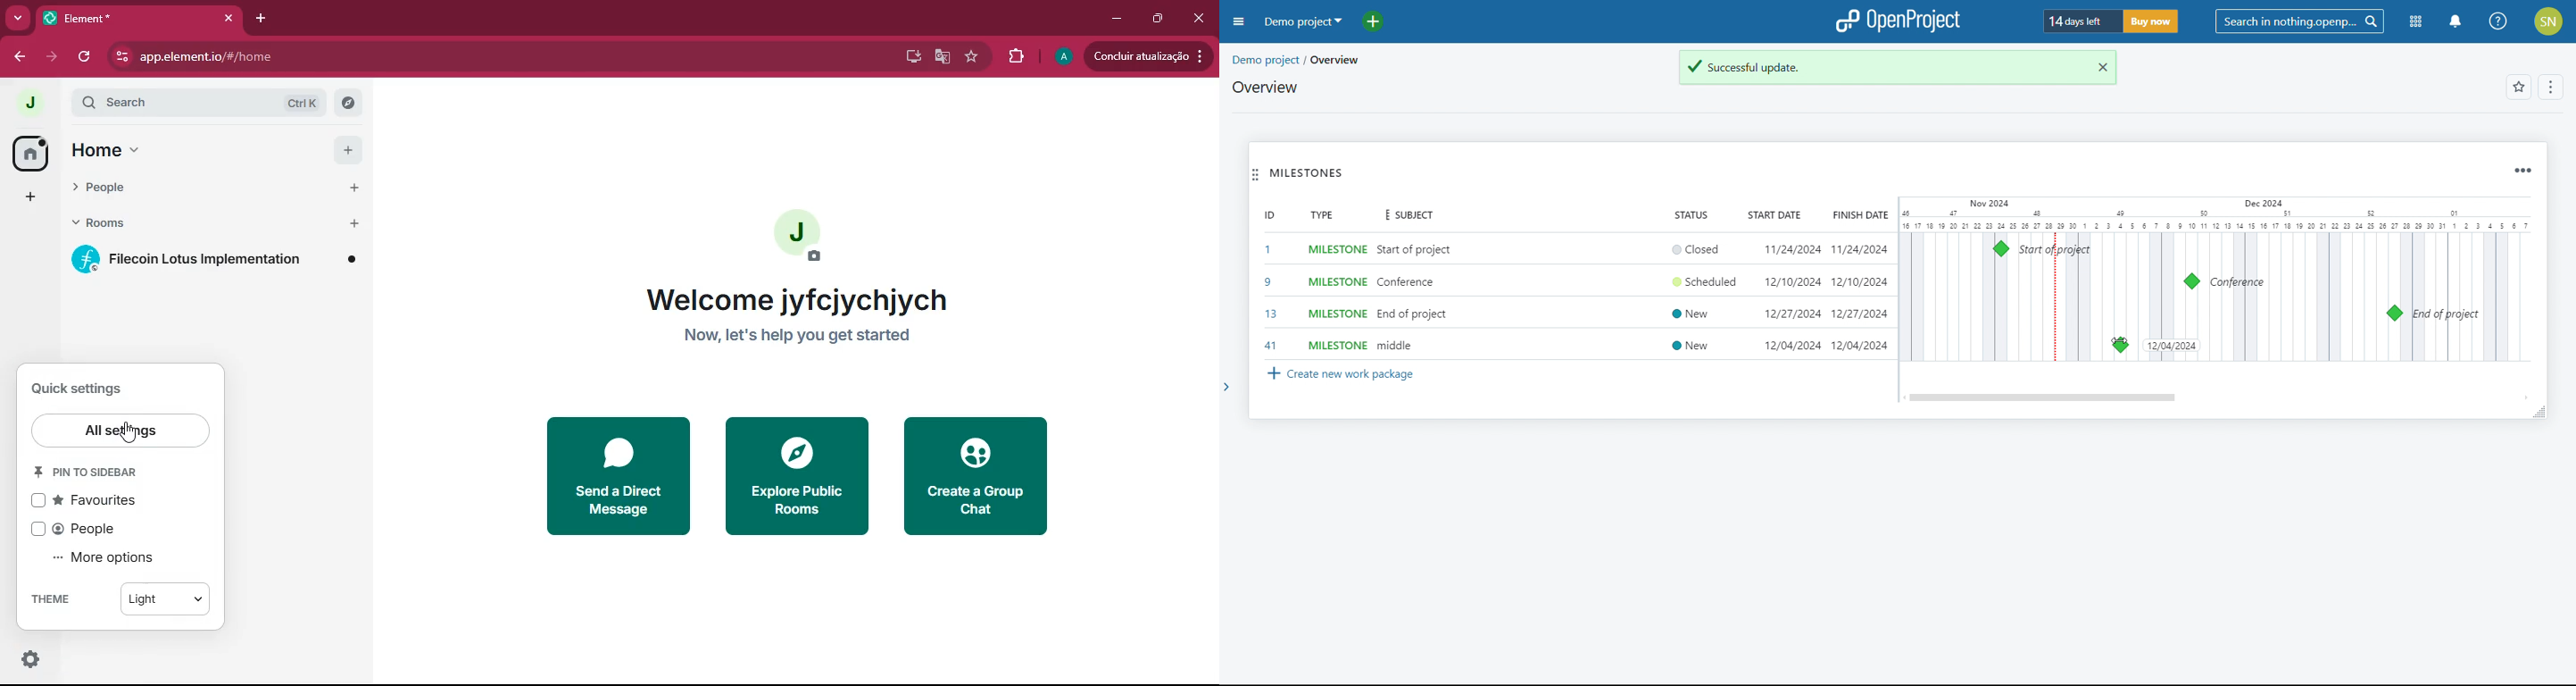  What do you see at coordinates (120, 224) in the screenshot?
I see `rooms` at bounding box center [120, 224].